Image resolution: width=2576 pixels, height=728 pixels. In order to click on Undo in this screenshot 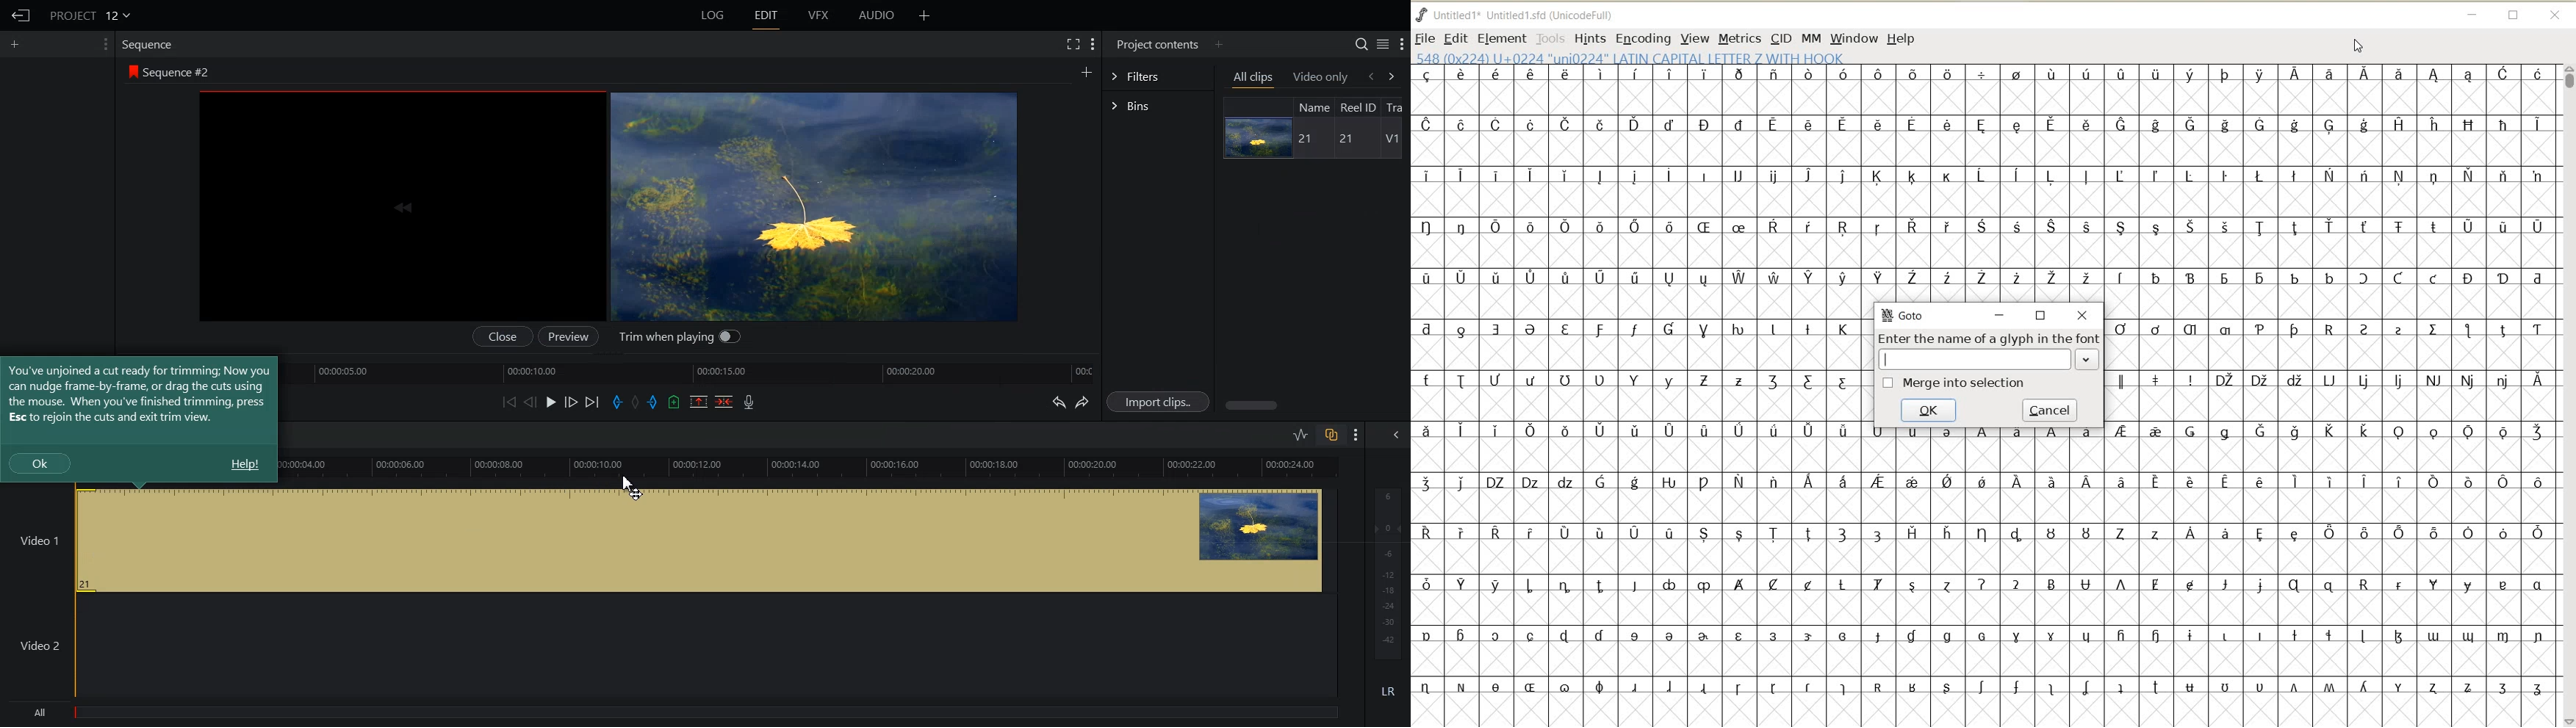, I will do `click(1057, 401)`.